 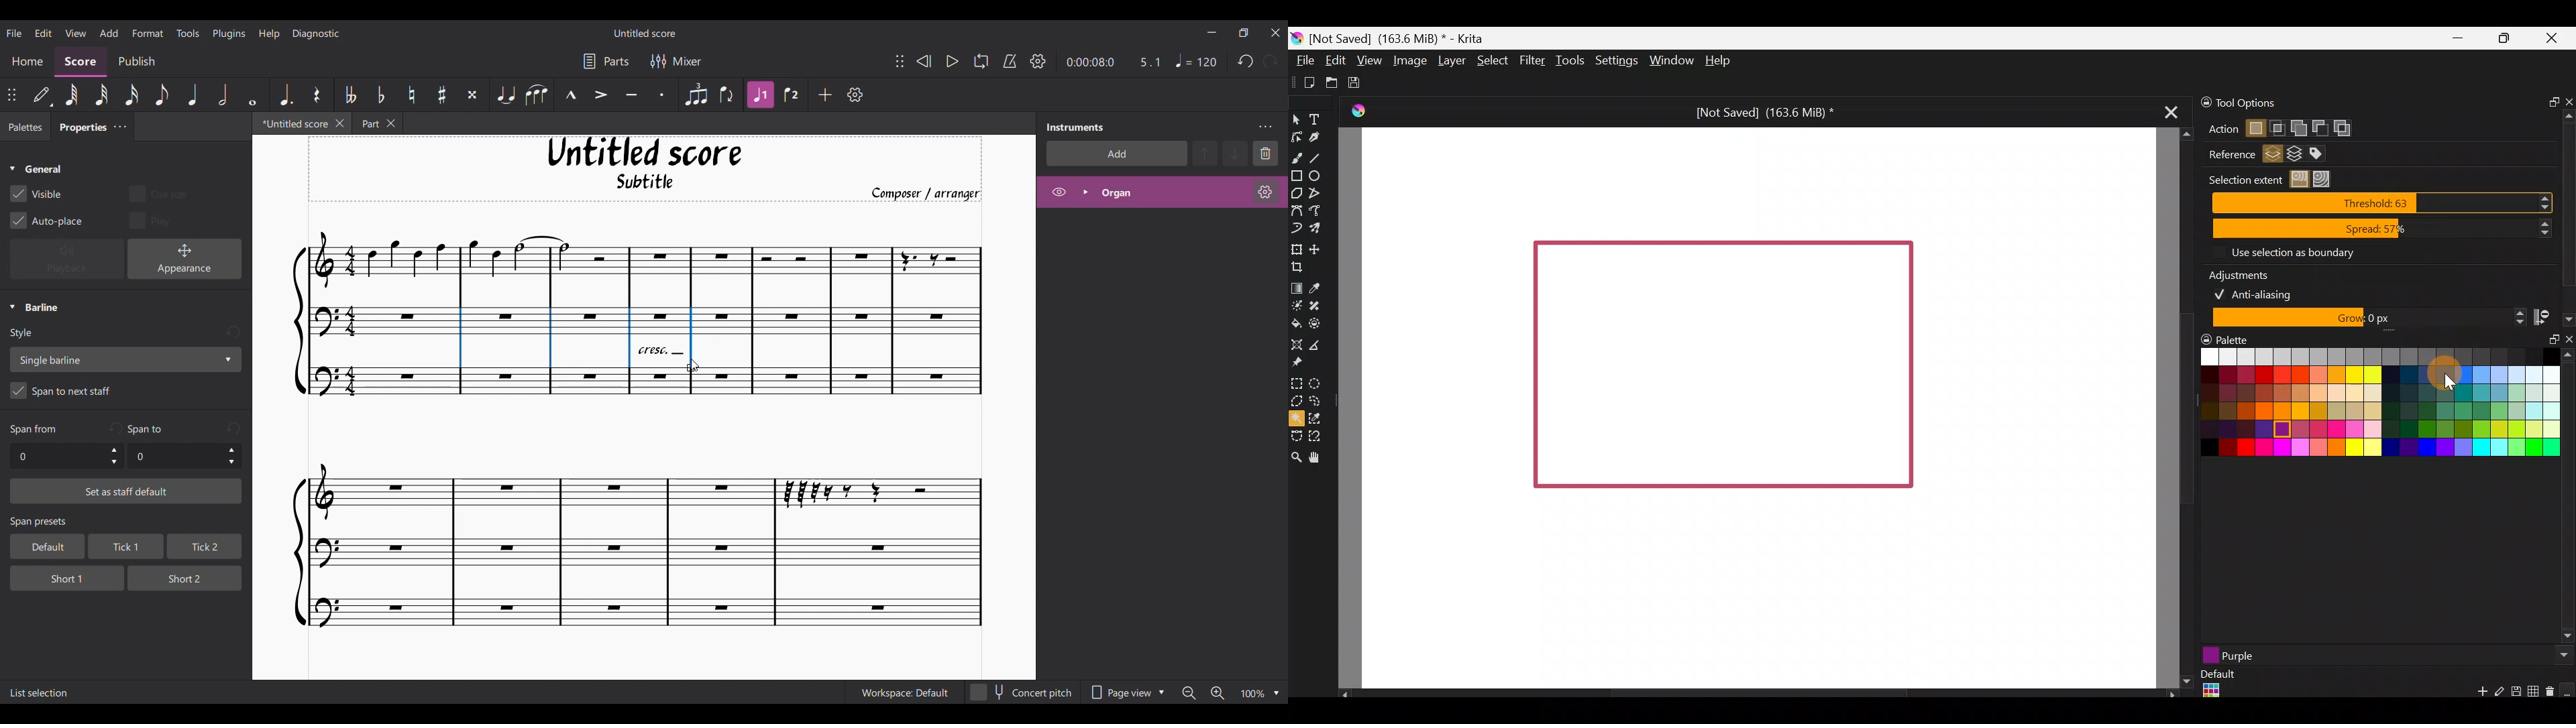 What do you see at coordinates (760, 95) in the screenshot?
I see `Highlighted due to current selection` at bounding box center [760, 95].